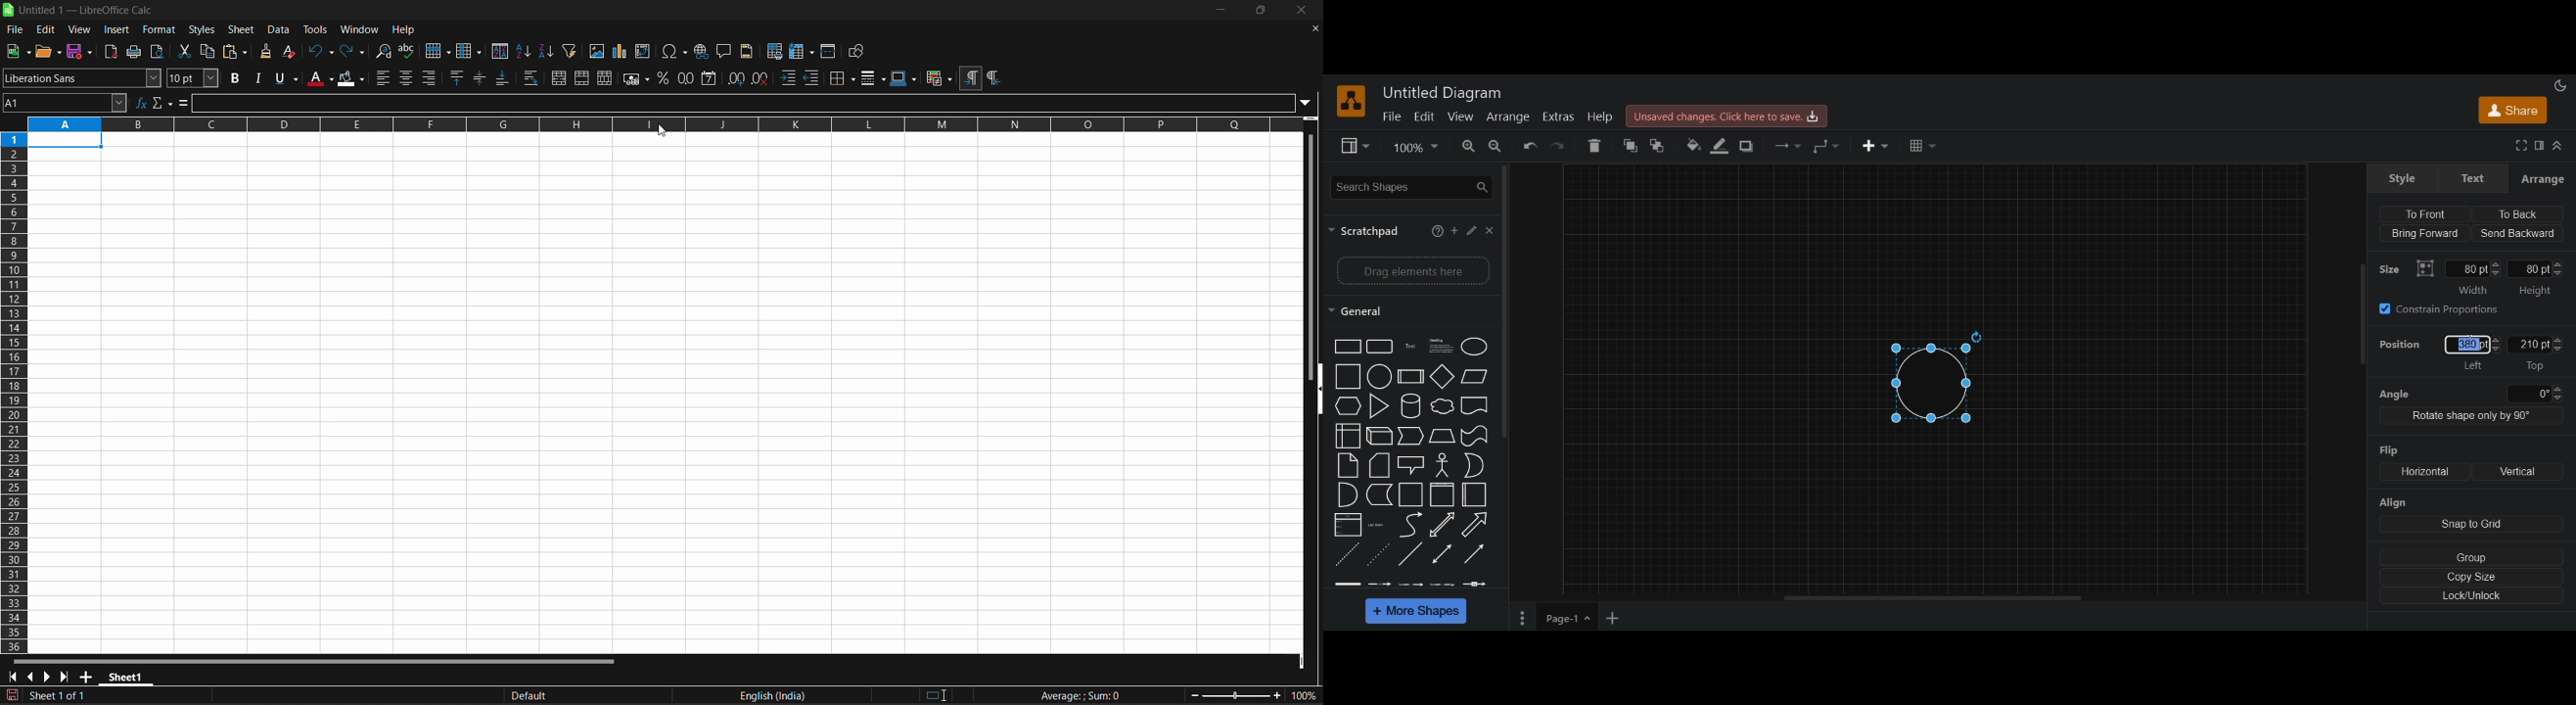  What do you see at coordinates (238, 52) in the screenshot?
I see `paste` at bounding box center [238, 52].